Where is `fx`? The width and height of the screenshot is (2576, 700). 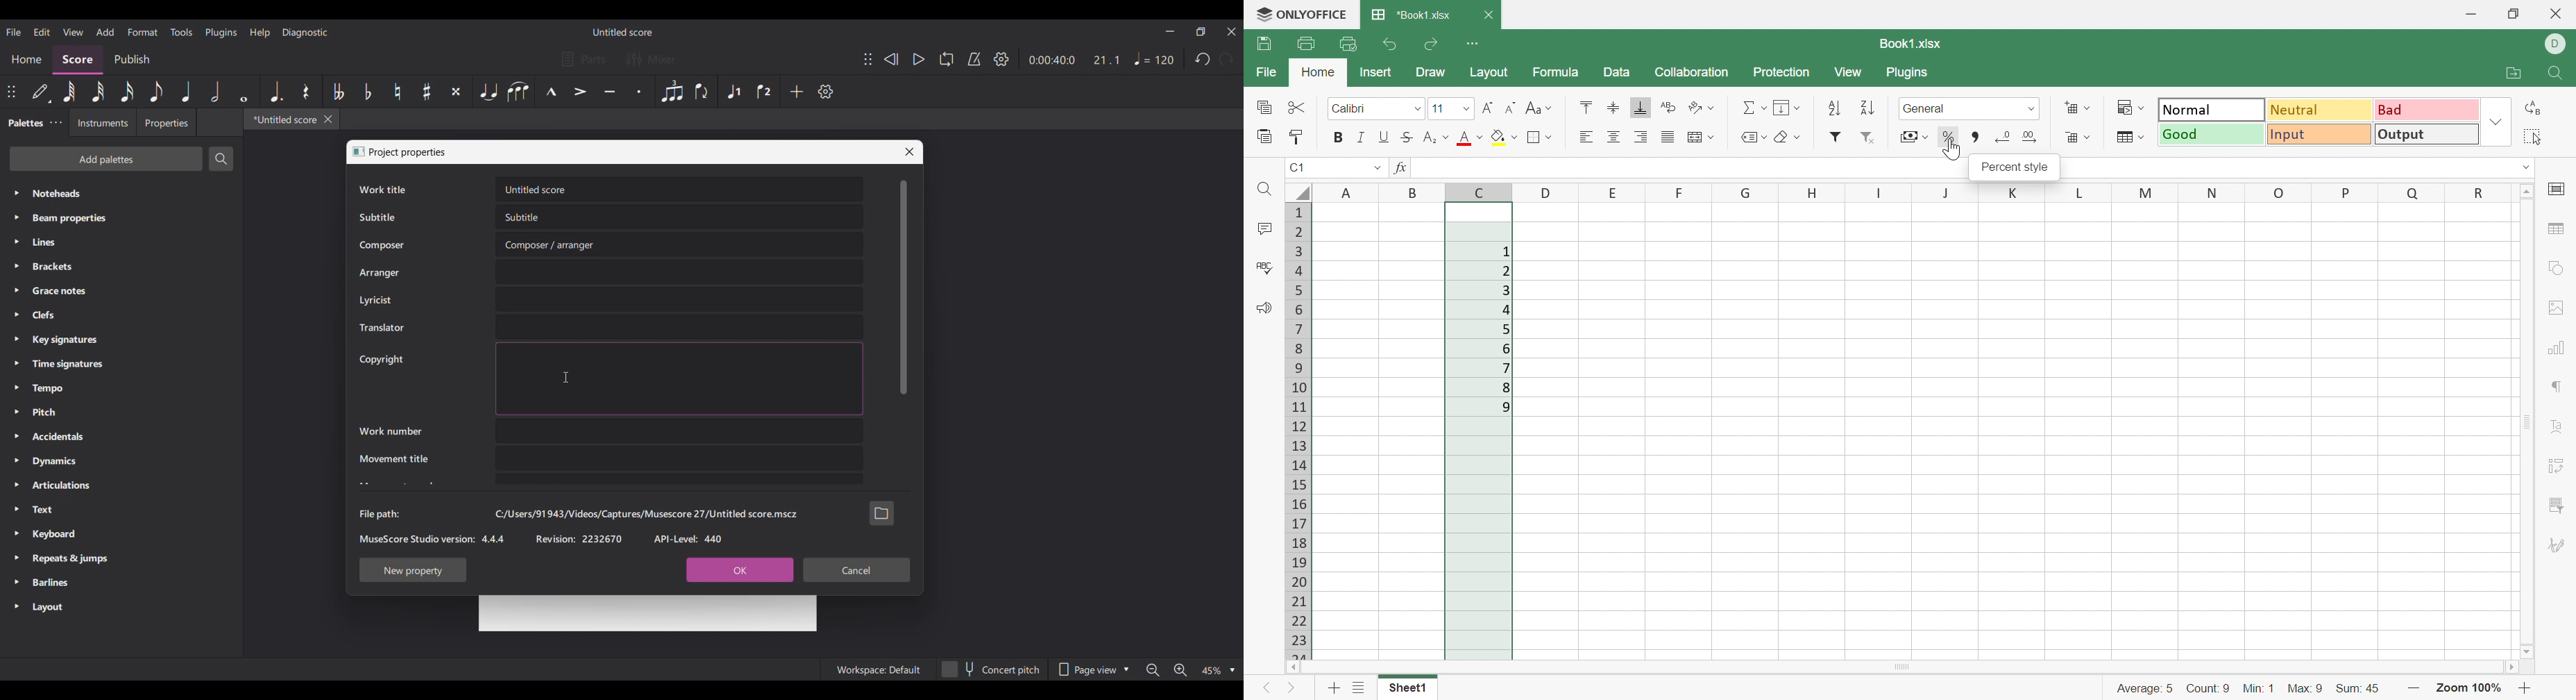
fx is located at coordinates (1401, 169).